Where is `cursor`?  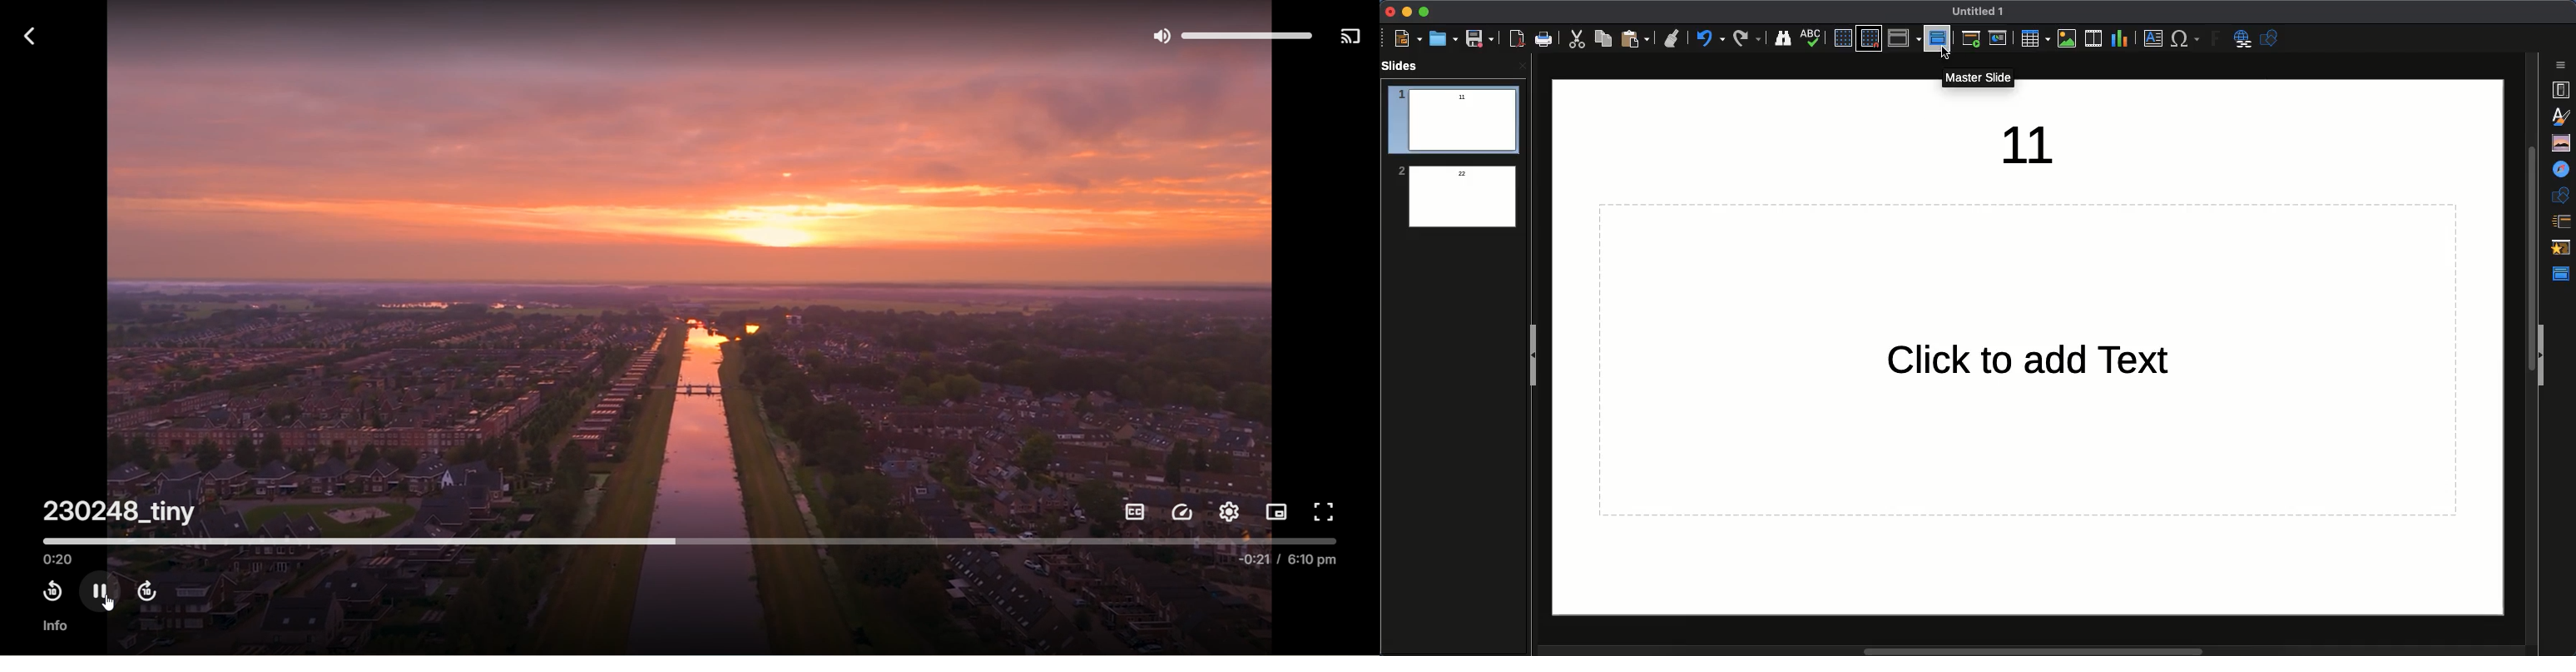
cursor is located at coordinates (1949, 55).